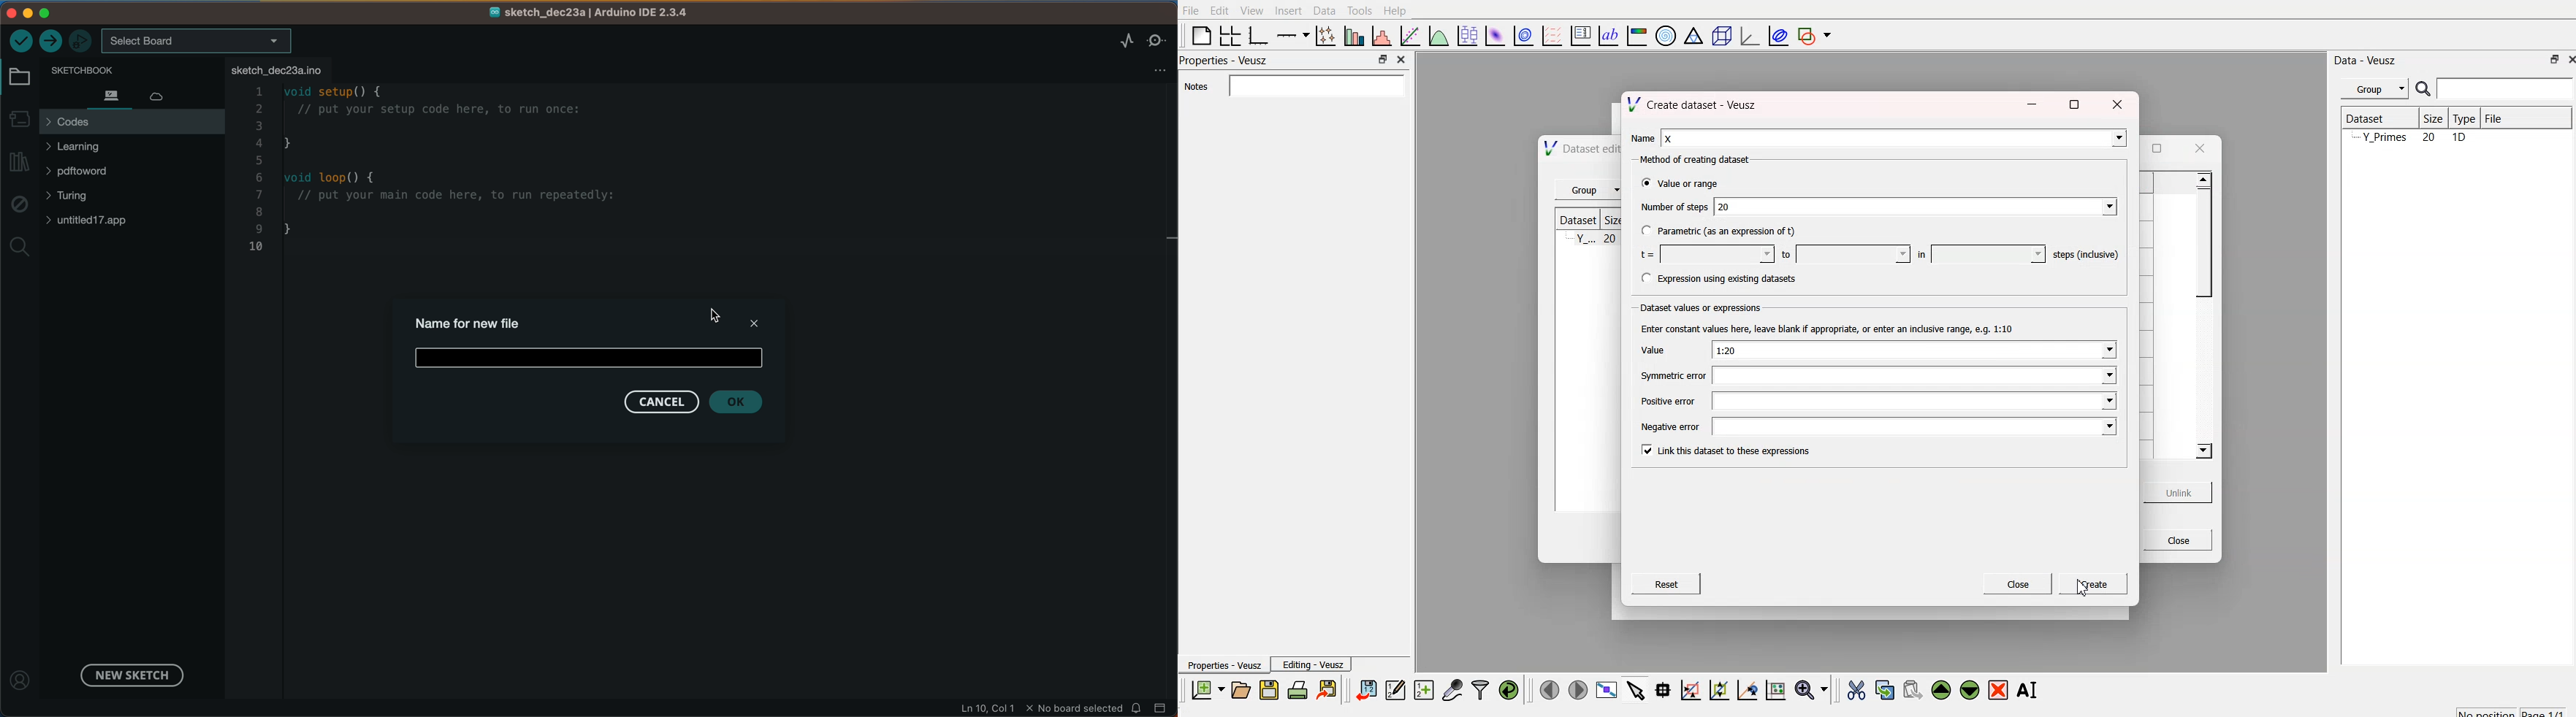  Describe the element at coordinates (1379, 59) in the screenshot. I see `maximize` at that location.